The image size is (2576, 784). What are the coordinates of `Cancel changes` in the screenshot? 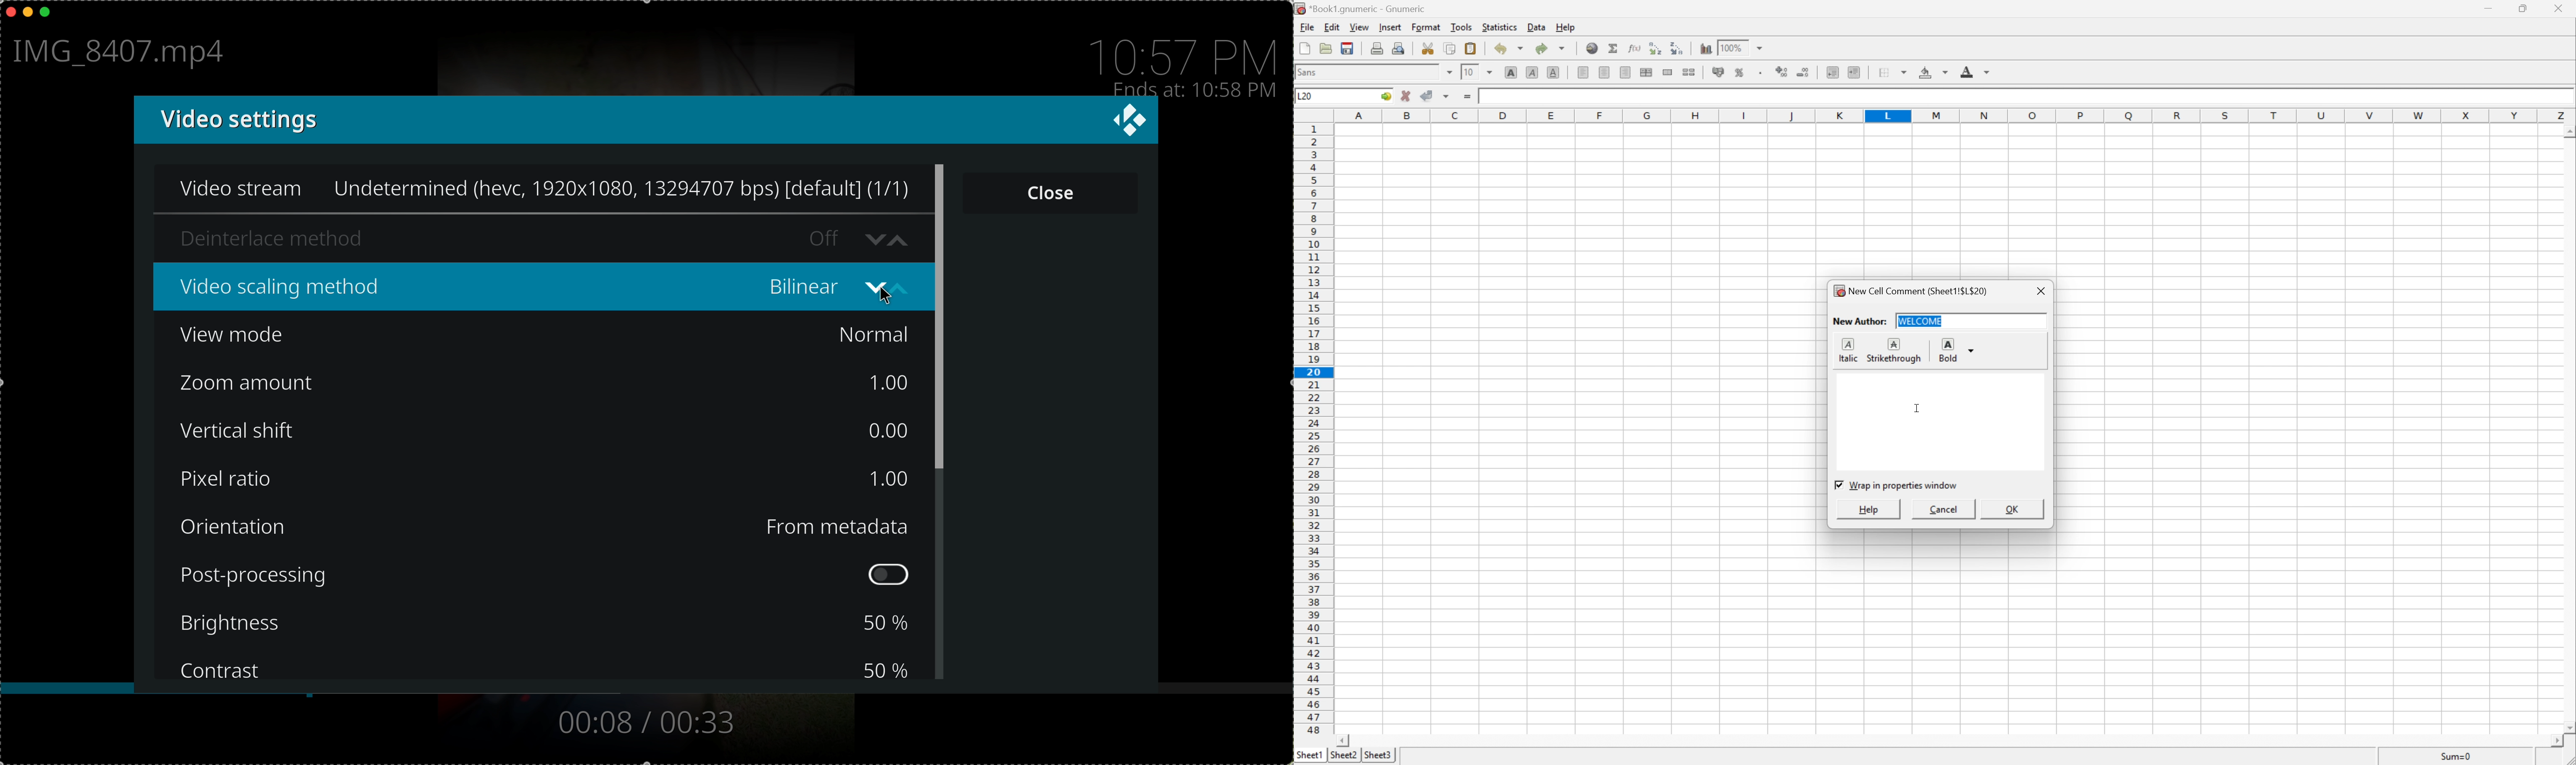 It's located at (1407, 97).